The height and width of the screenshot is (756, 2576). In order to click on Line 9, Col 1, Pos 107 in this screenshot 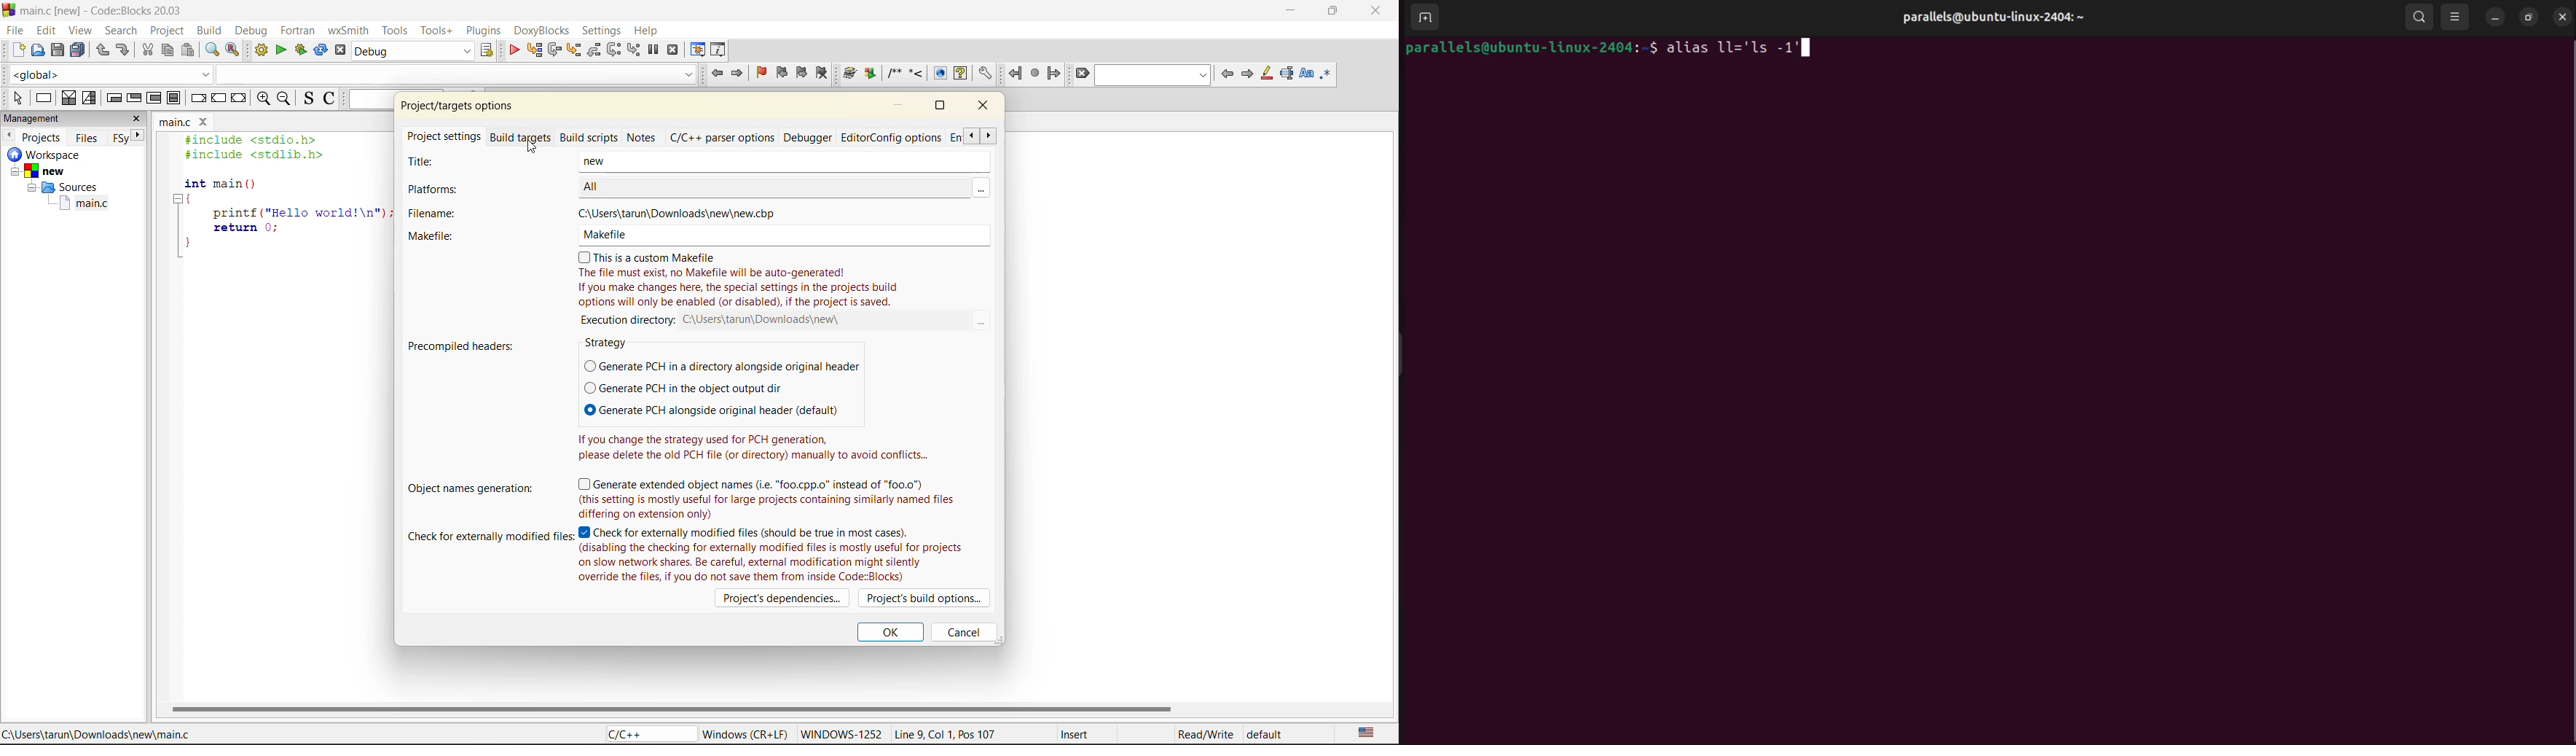, I will do `click(945, 736)`.